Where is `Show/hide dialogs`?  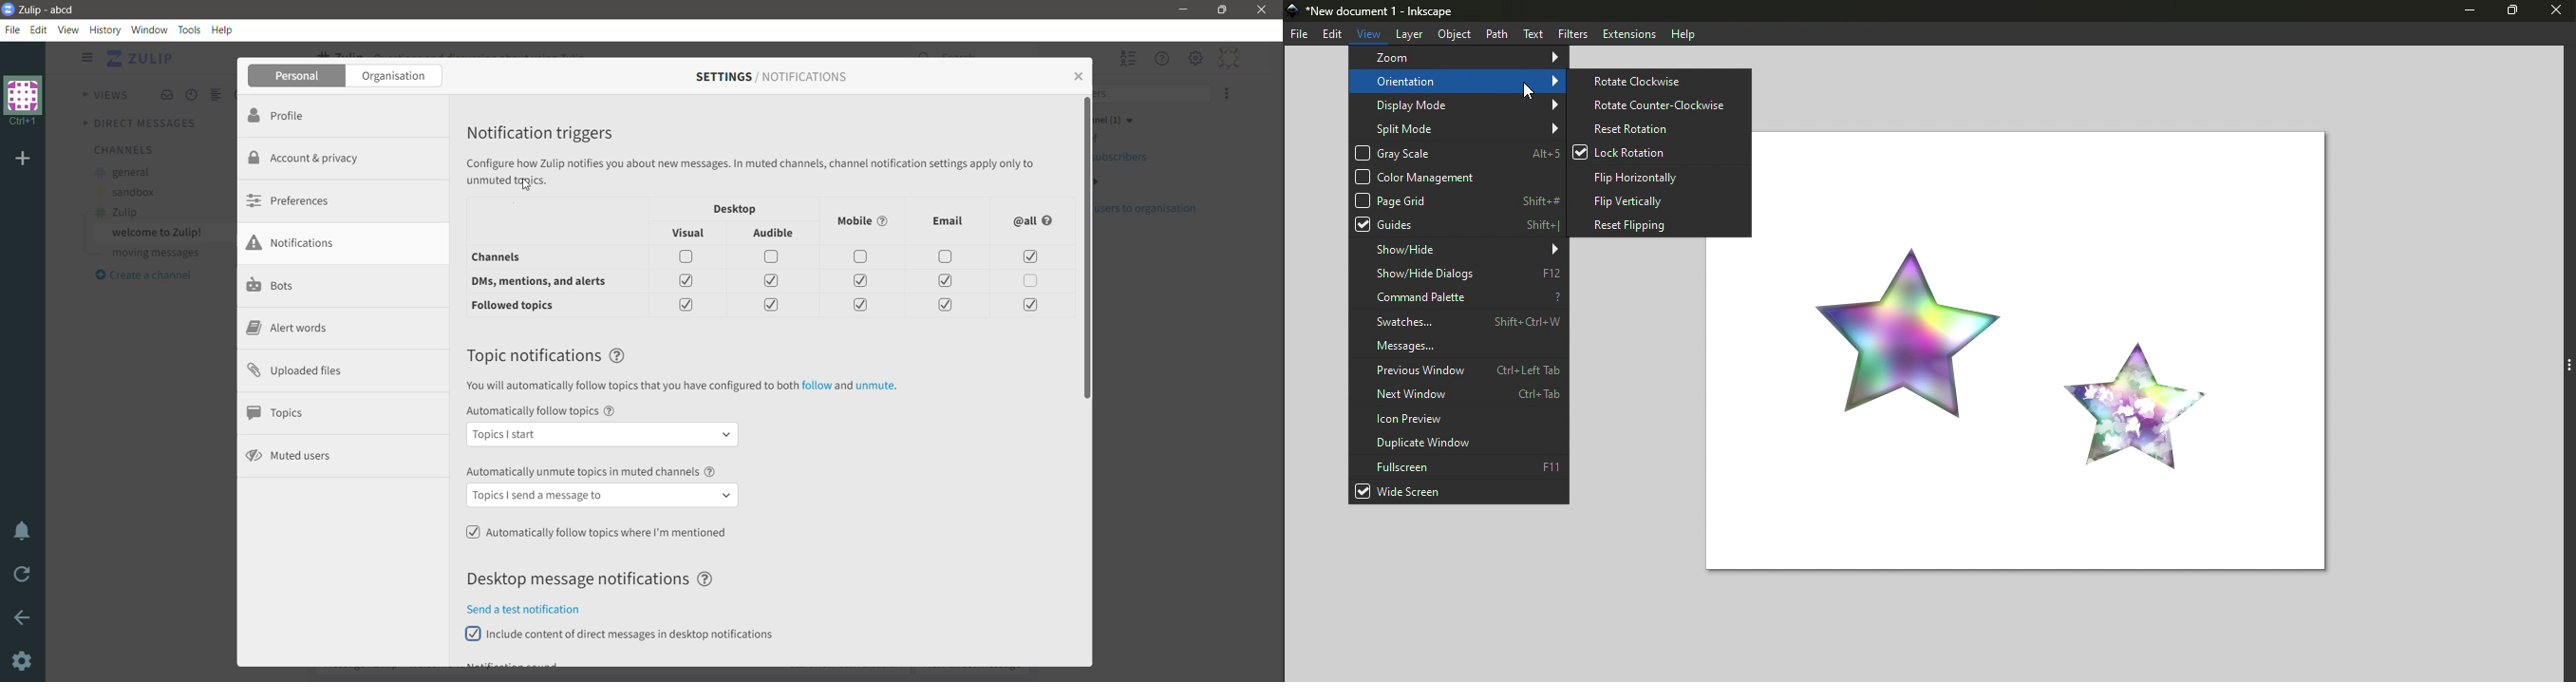
Show/hide dialogs is located at coordinates (1458, 275).